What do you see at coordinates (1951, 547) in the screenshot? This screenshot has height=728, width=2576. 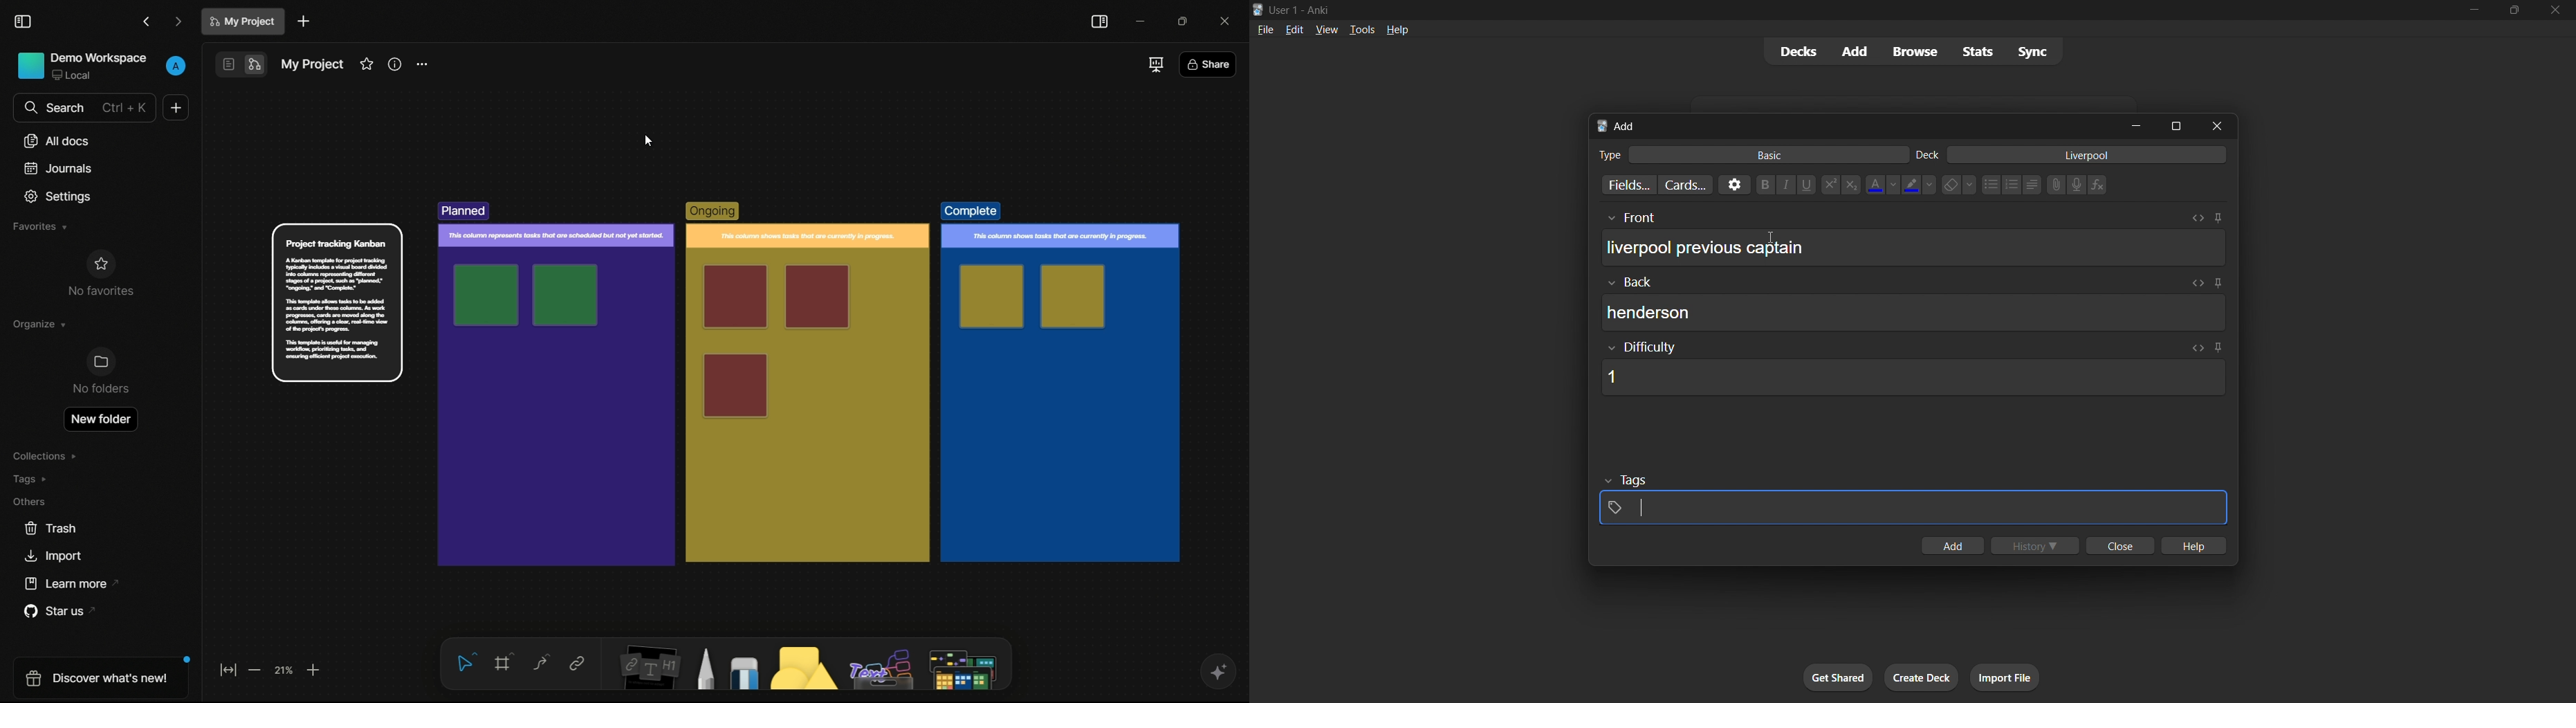 I see `add` at bounding box center [1951, 547].